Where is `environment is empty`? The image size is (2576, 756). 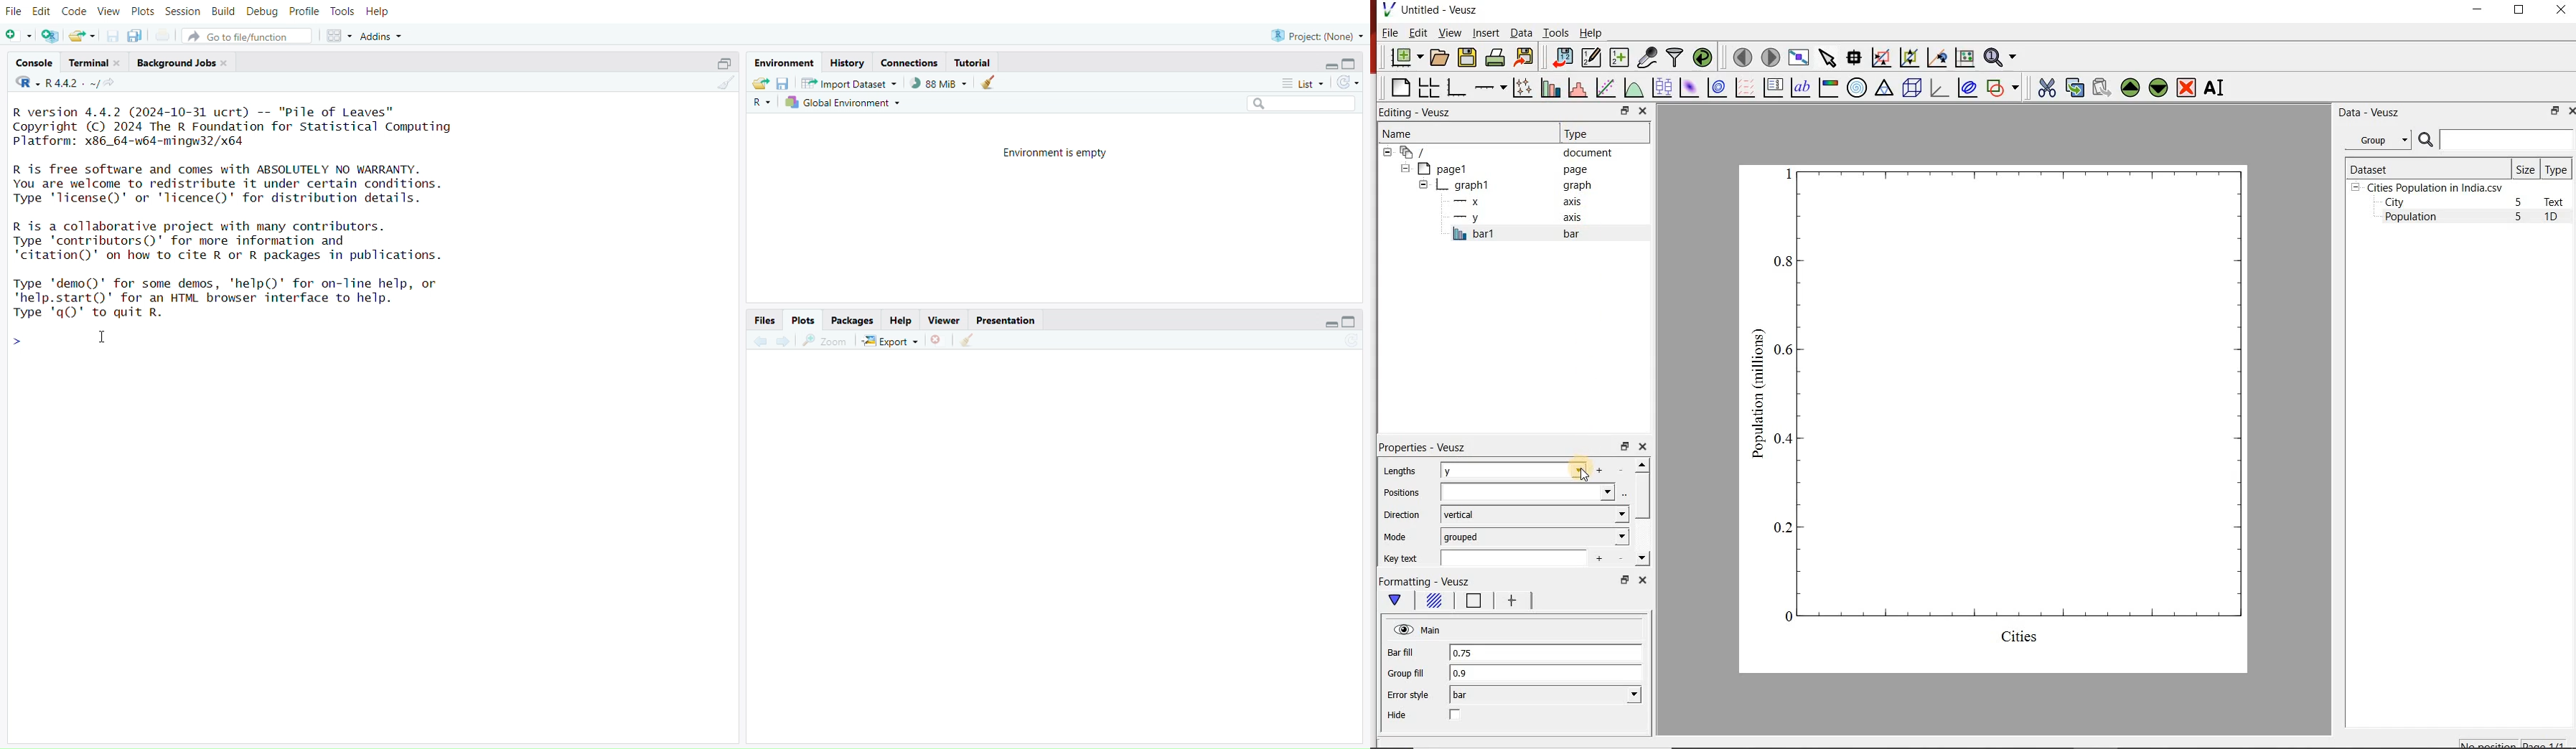
environment is empty is located at coordinates (1048, 154).